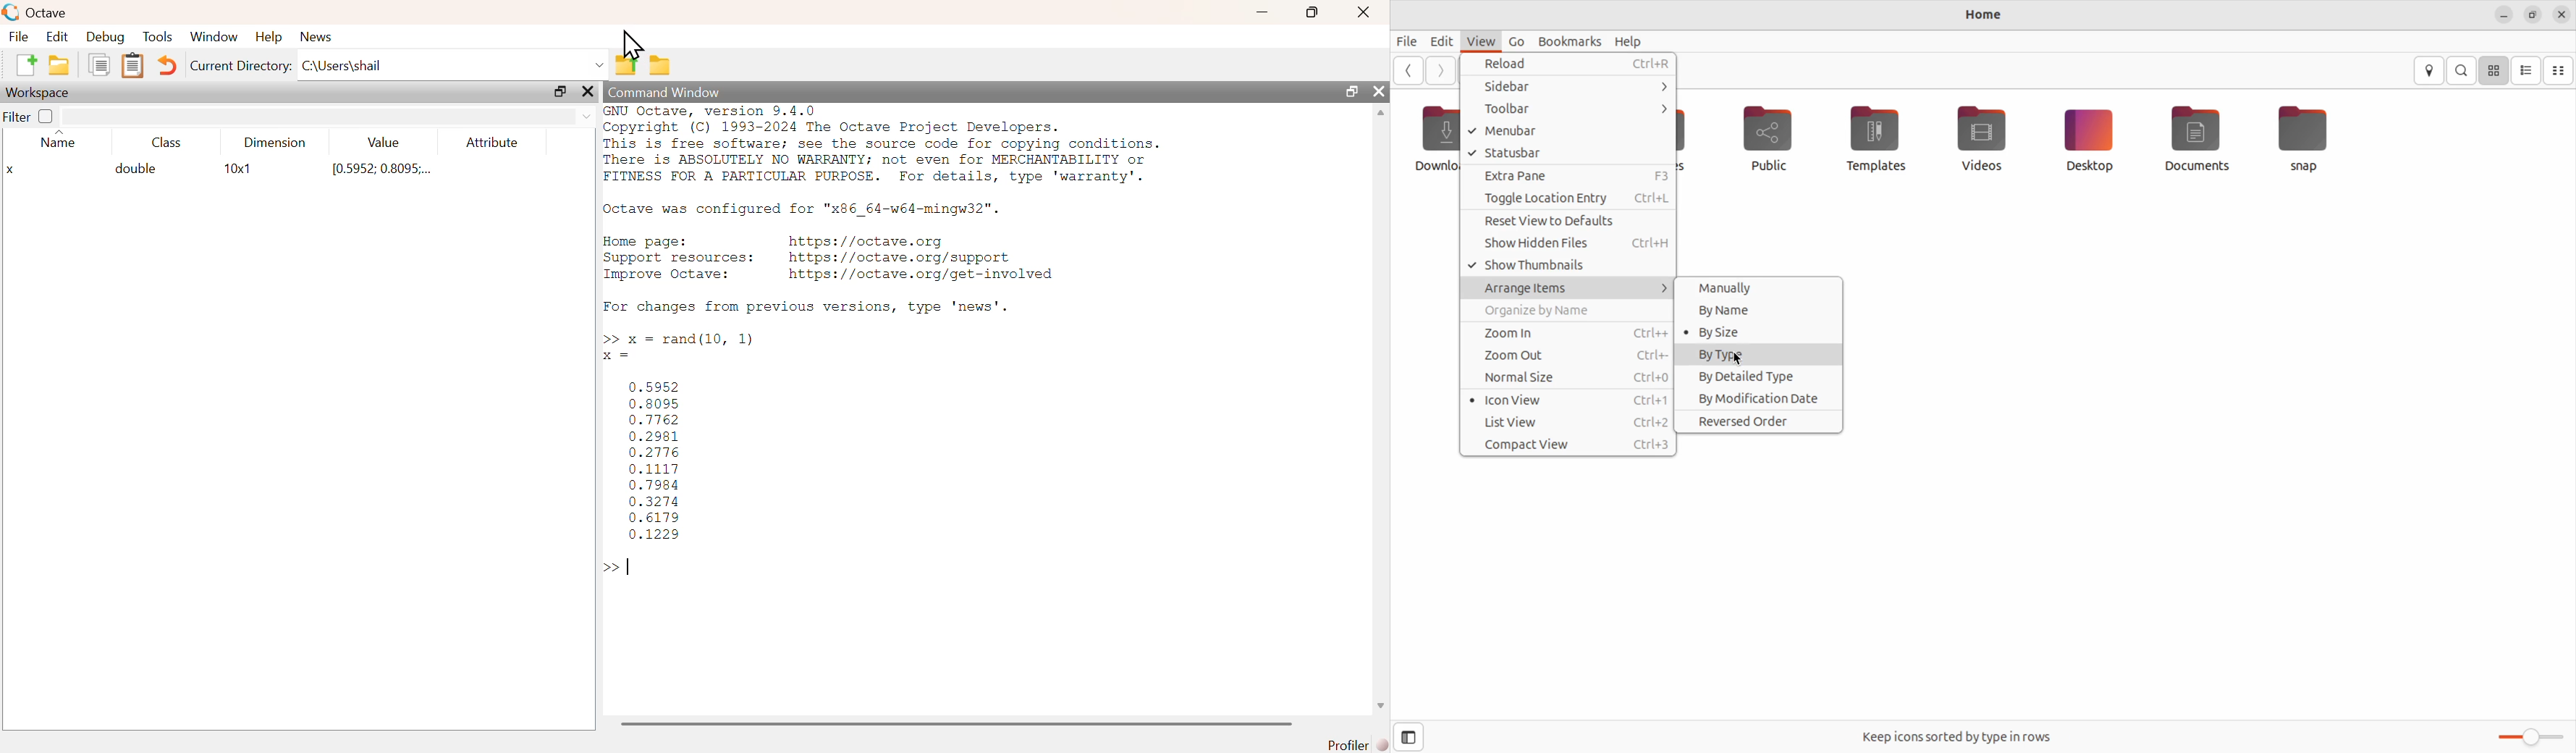 The image size is (2576, 756). What do you see at coordinates (242, 67) in the screenshot?
I see `current directory` at bounding box center [242, 67].